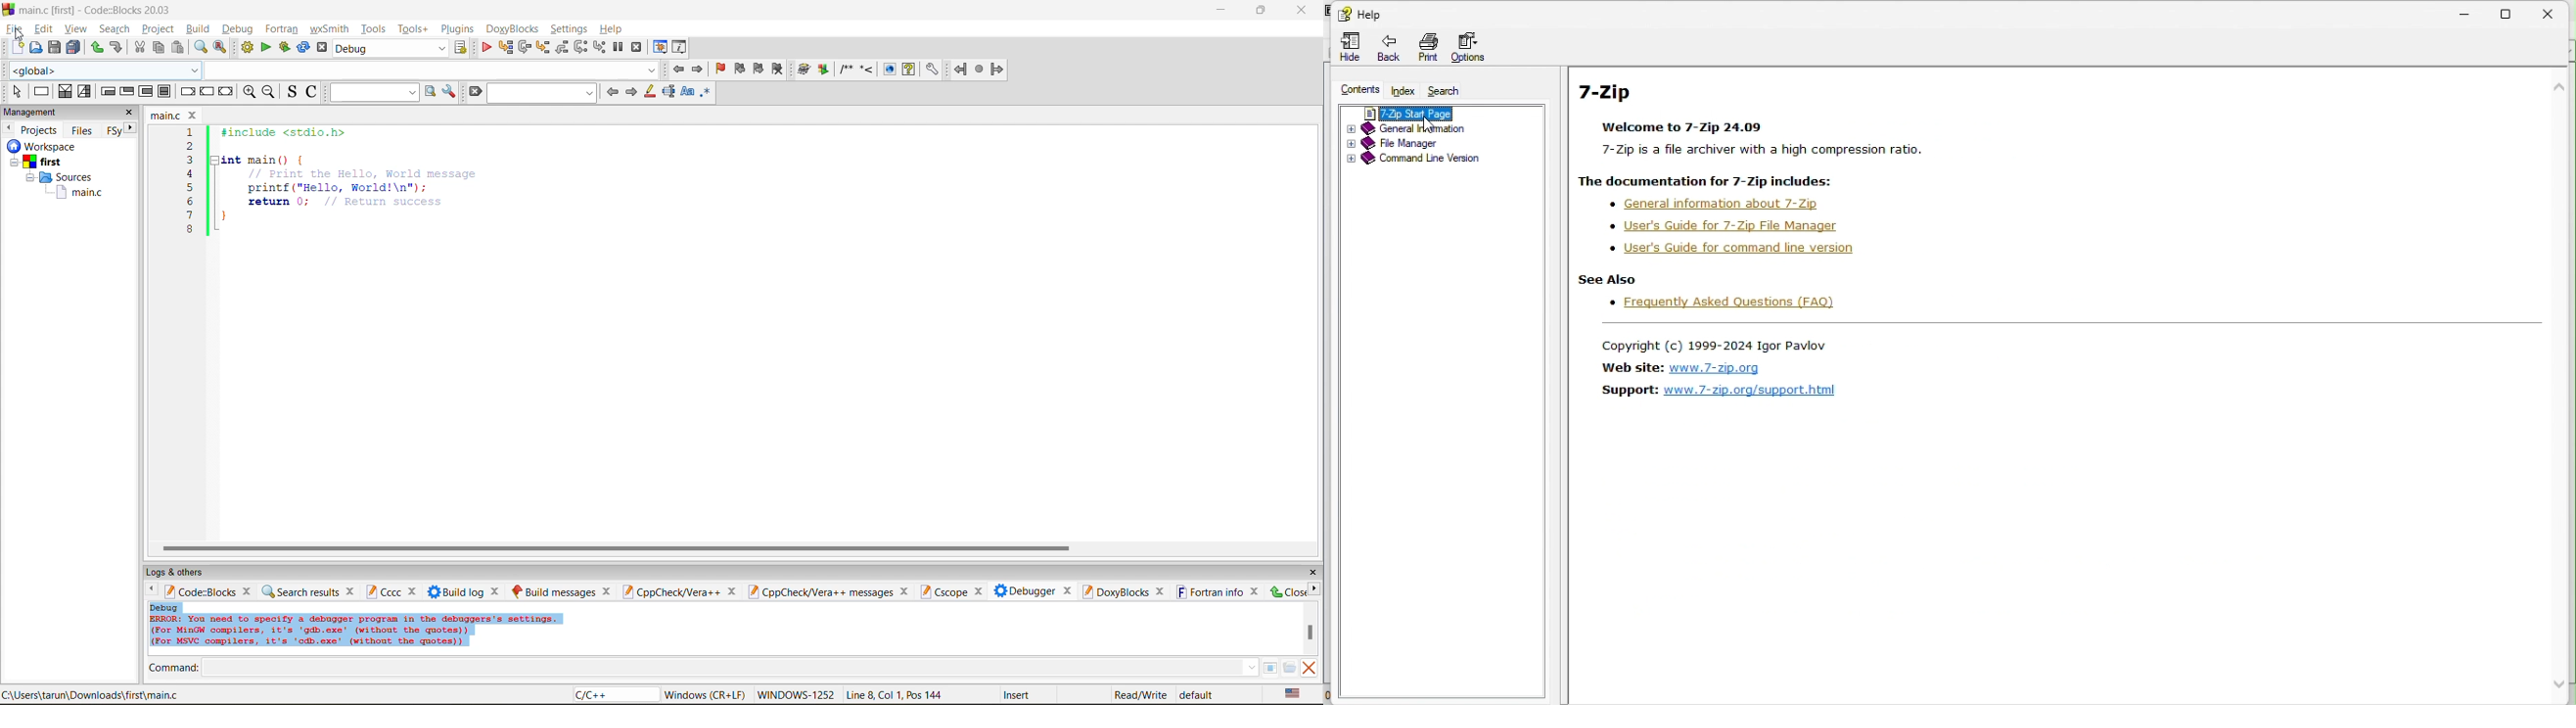  Describe the element at coordinates (285, 48) in the screenshot. I see `build and run` at that location.